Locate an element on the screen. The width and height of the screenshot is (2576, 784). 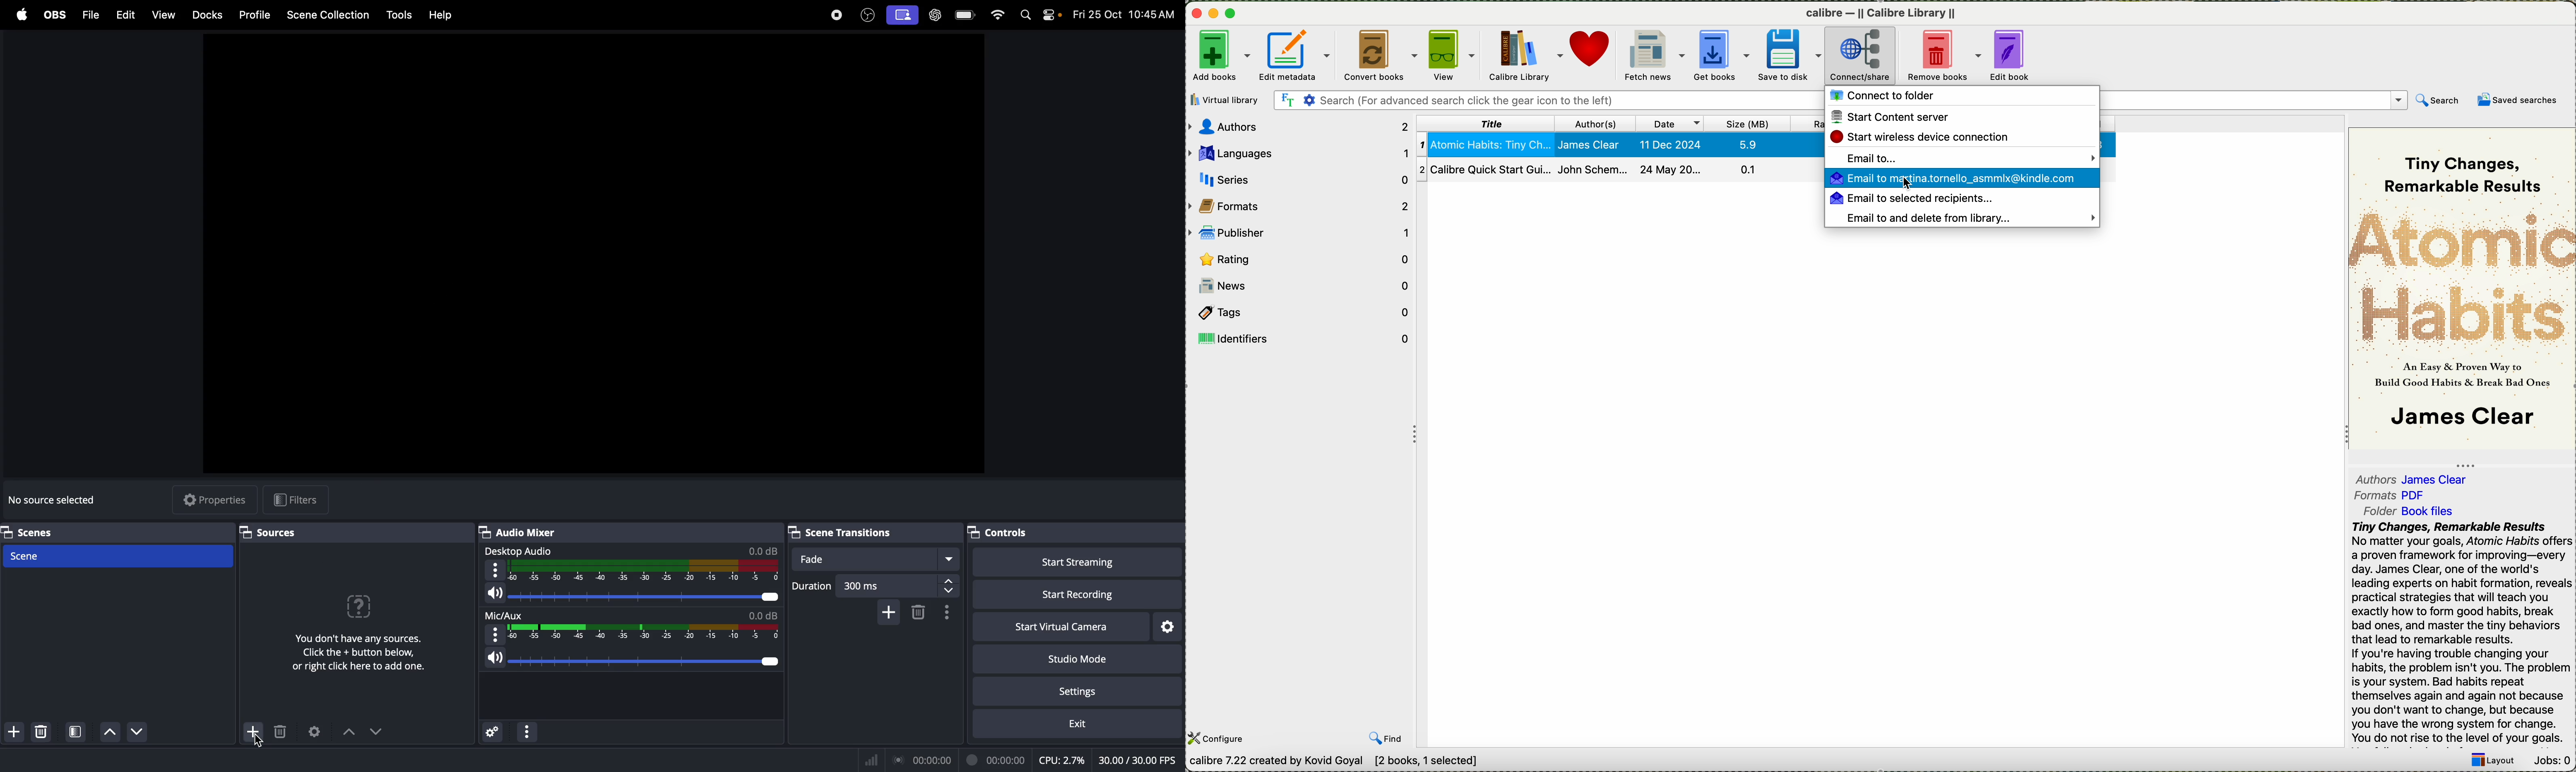
find is located at coordinates (1388, 738).